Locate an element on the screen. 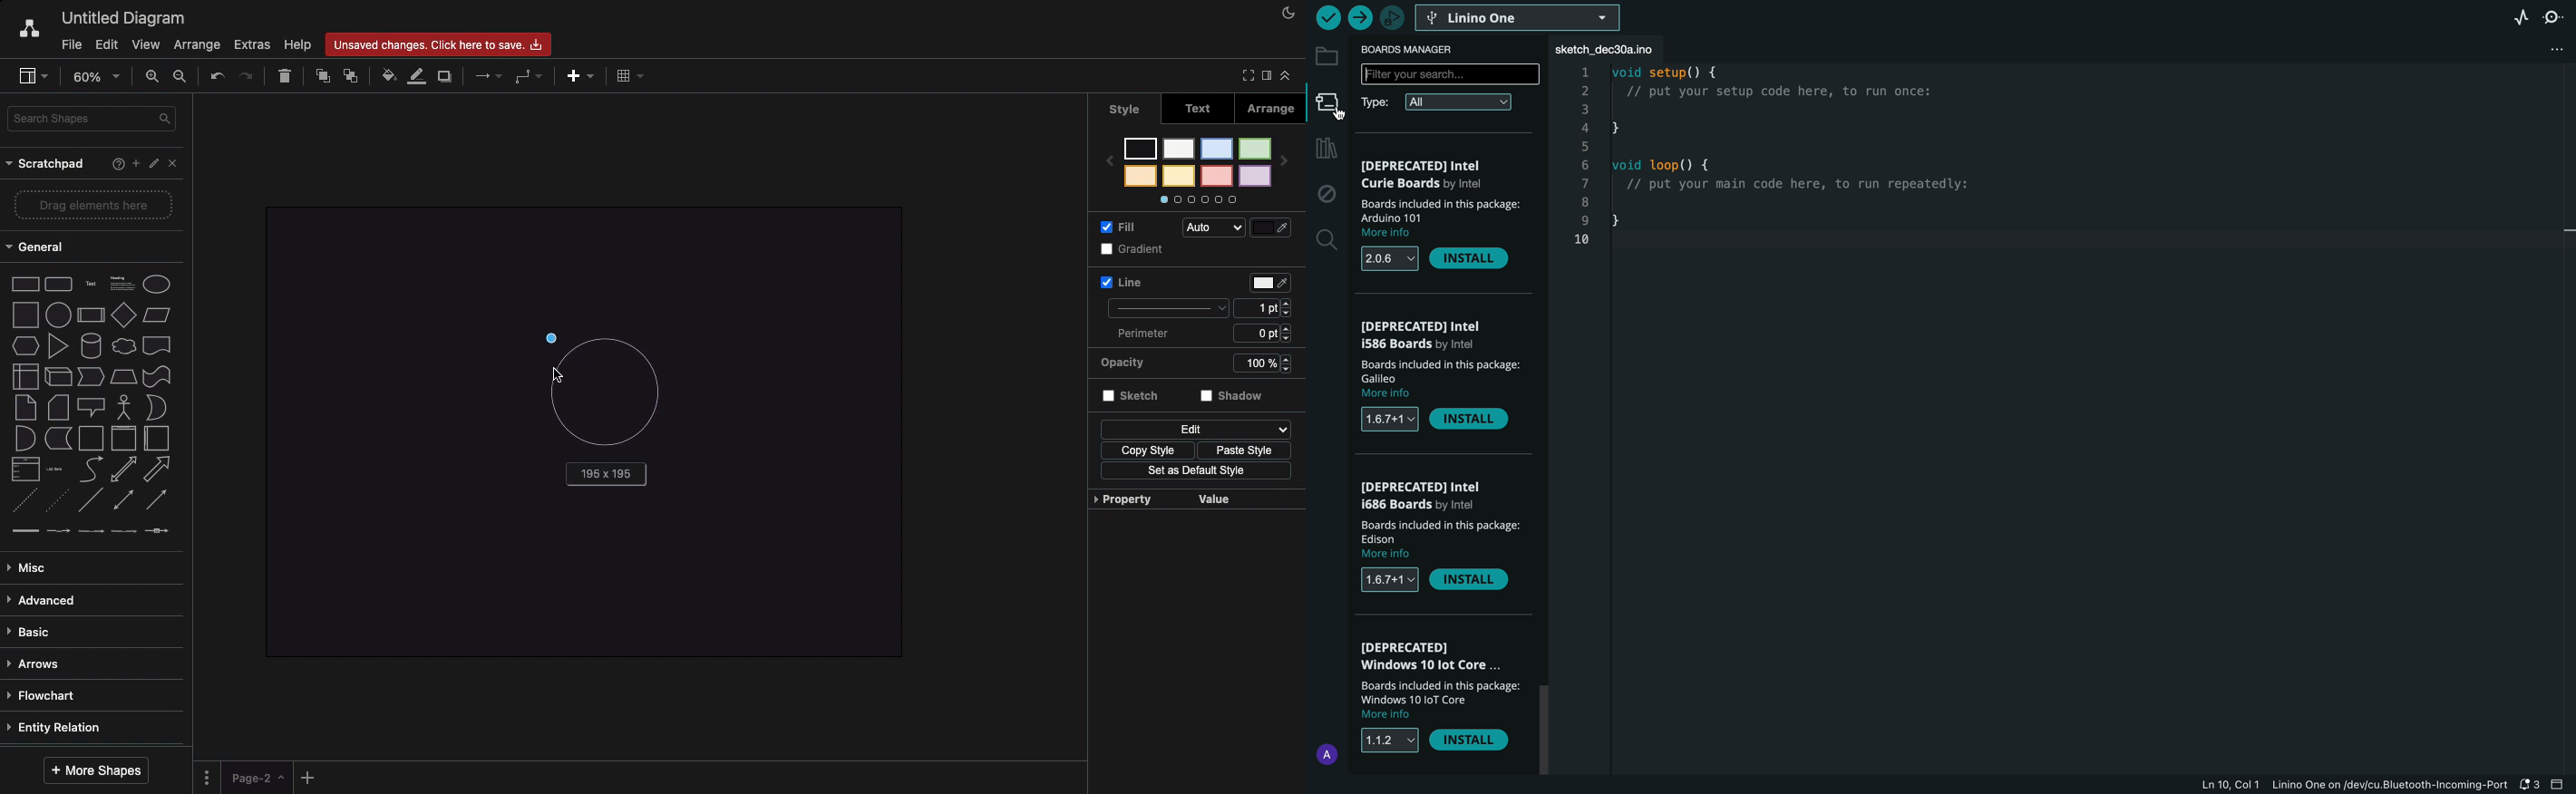  Drag to is located at coordinates (552, 337).